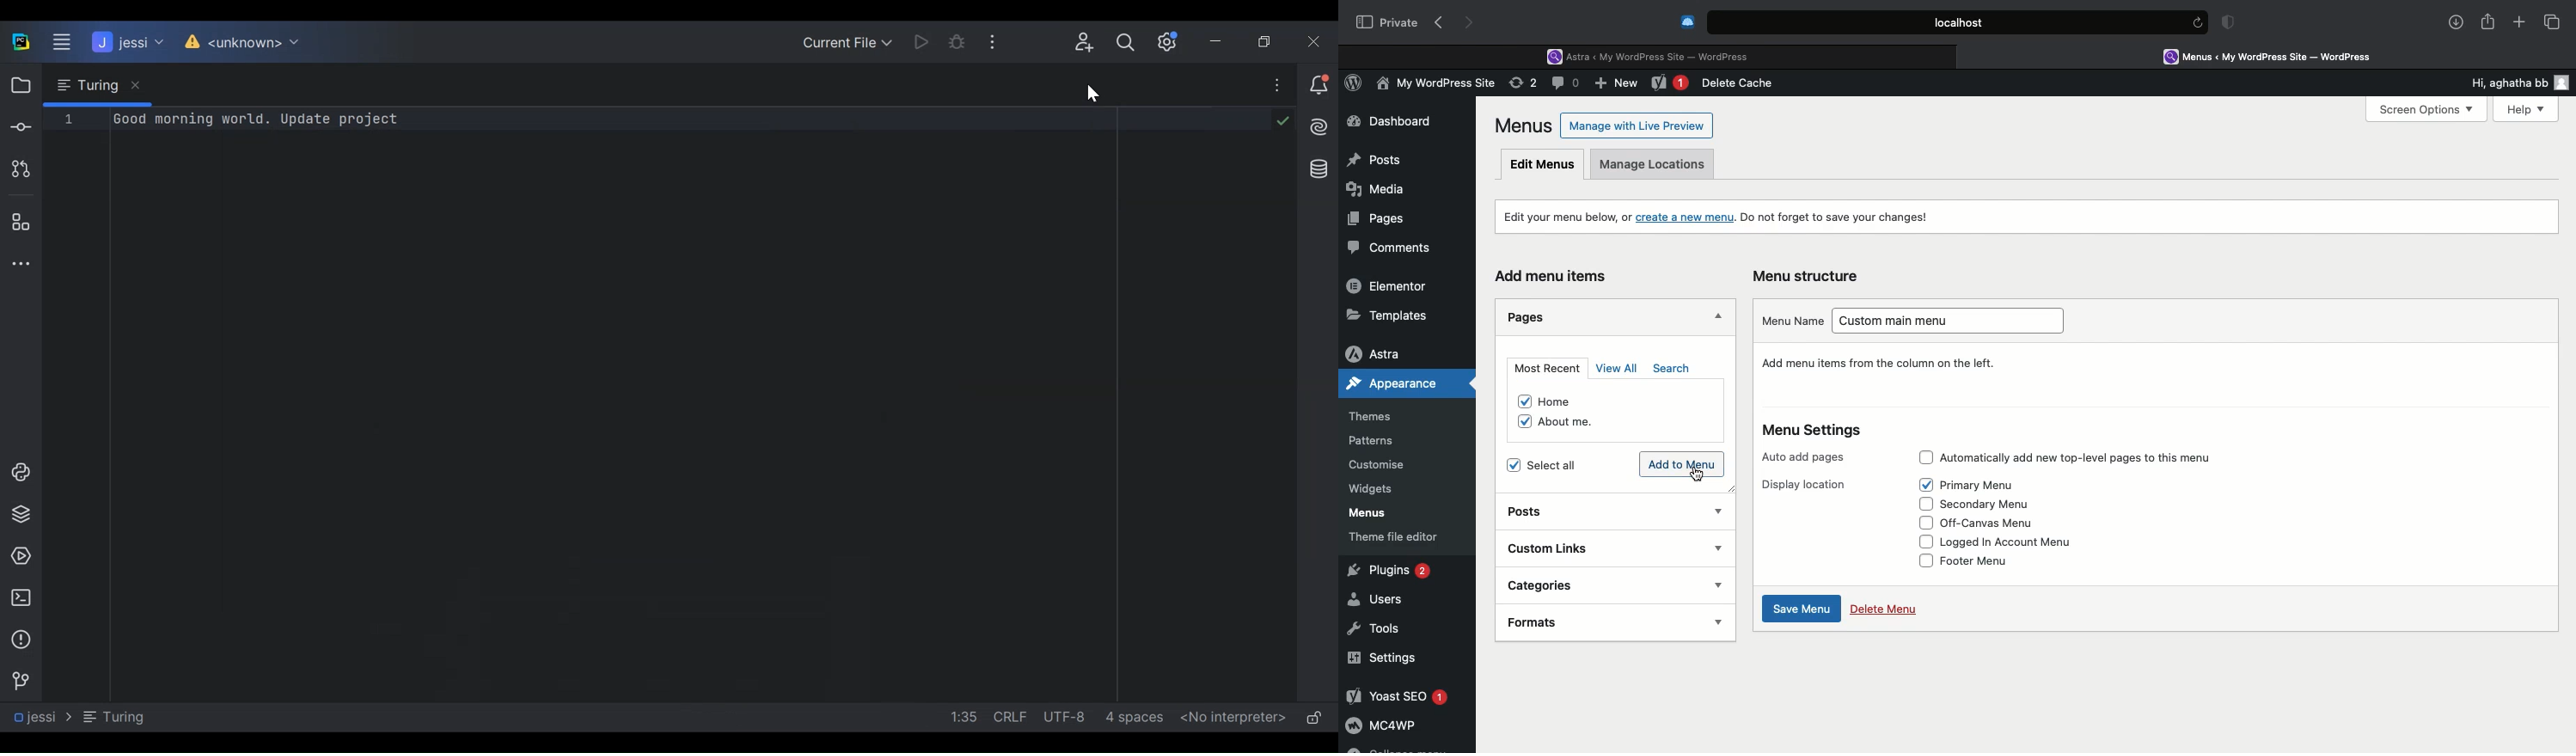  I want to click on Cursor, so click(1089, 91).